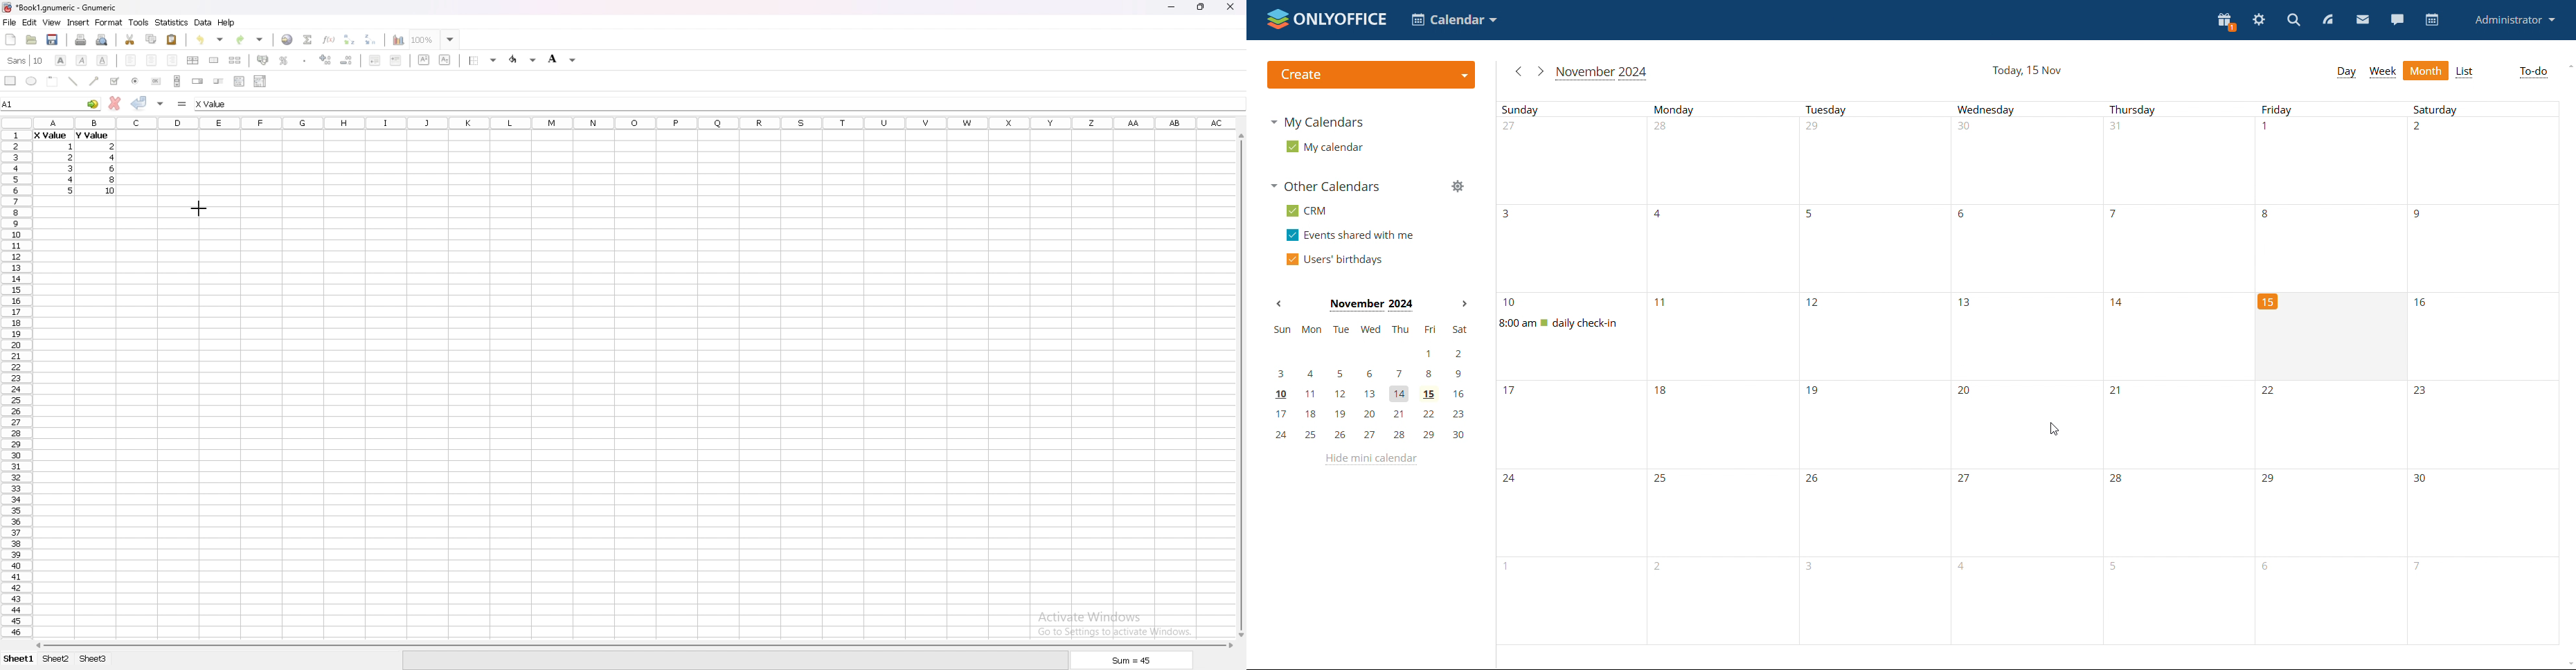  Describe the element at coordinates (60, 7) in the screenshot. I see `file name` at that location.